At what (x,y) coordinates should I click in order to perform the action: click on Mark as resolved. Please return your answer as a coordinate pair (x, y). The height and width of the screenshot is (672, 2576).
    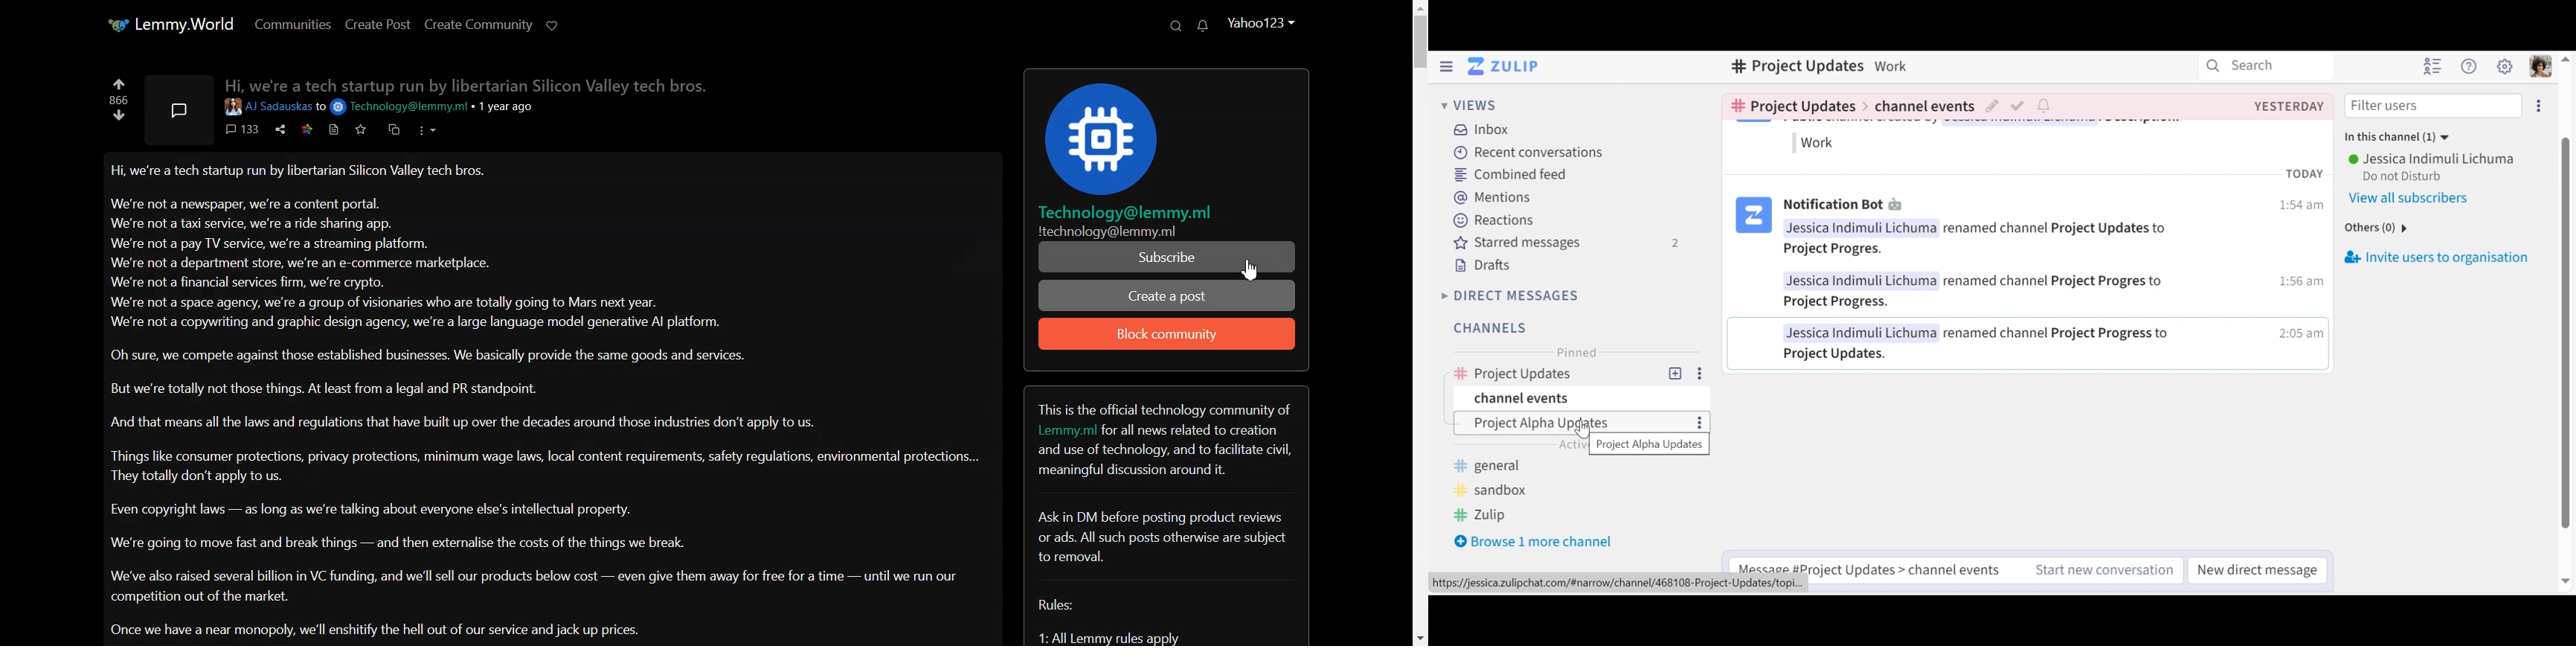
    Looking at the image, I should click on (2019, 108).